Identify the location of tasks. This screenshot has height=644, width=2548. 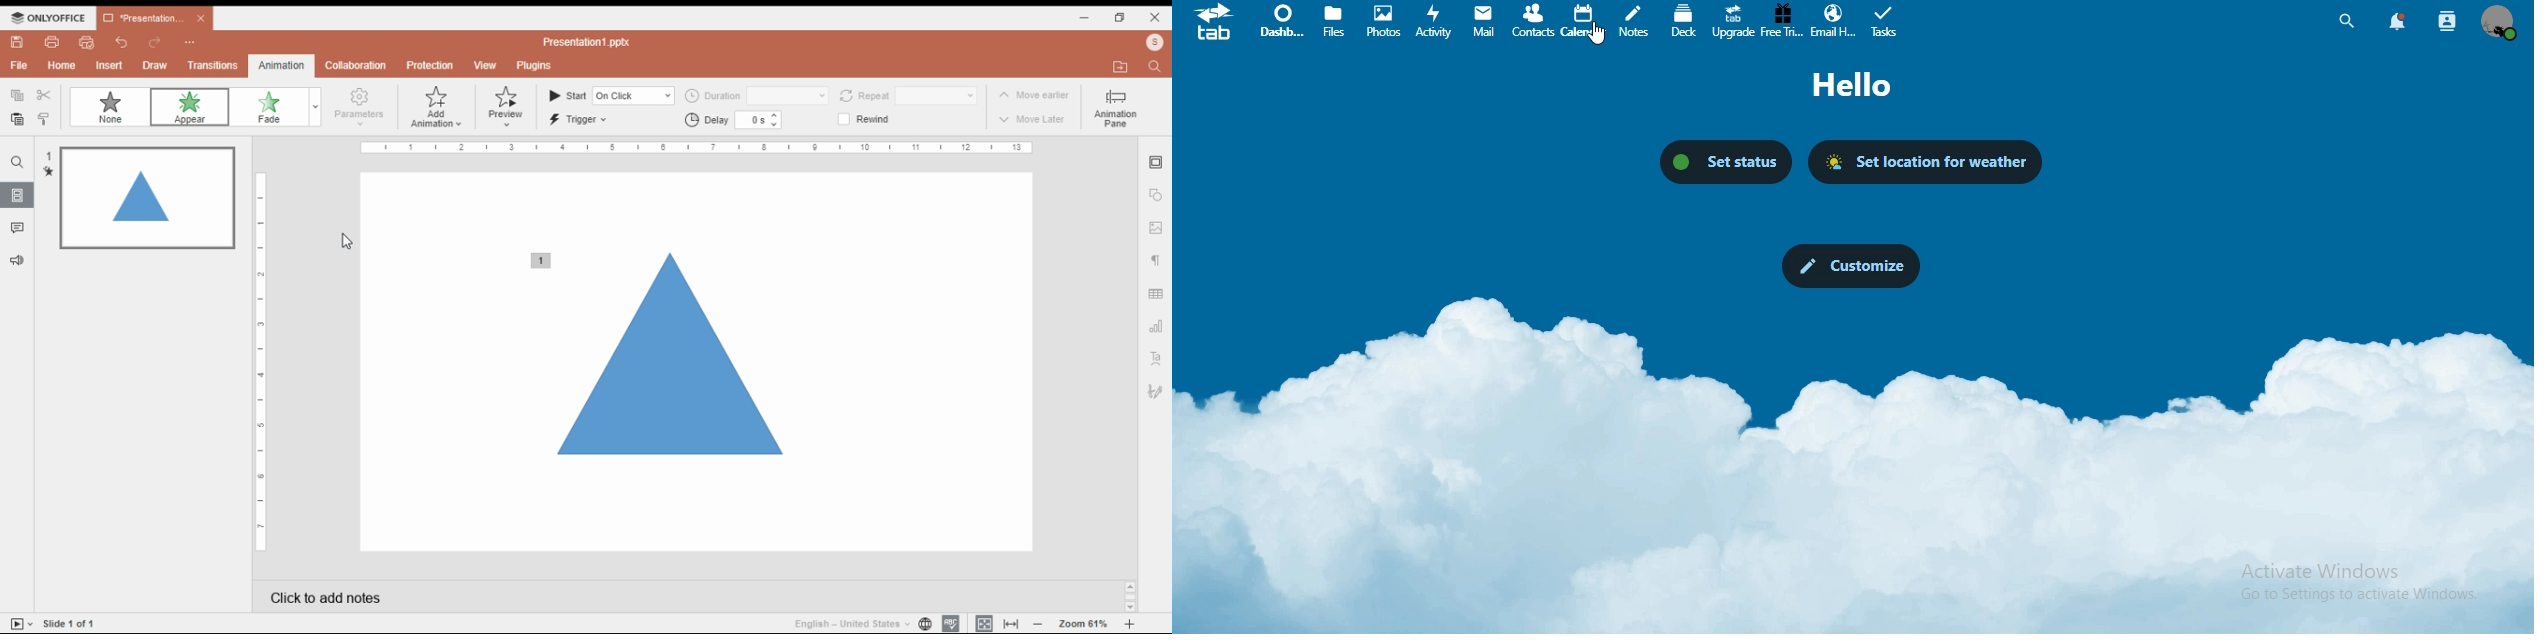
(1887, 22).